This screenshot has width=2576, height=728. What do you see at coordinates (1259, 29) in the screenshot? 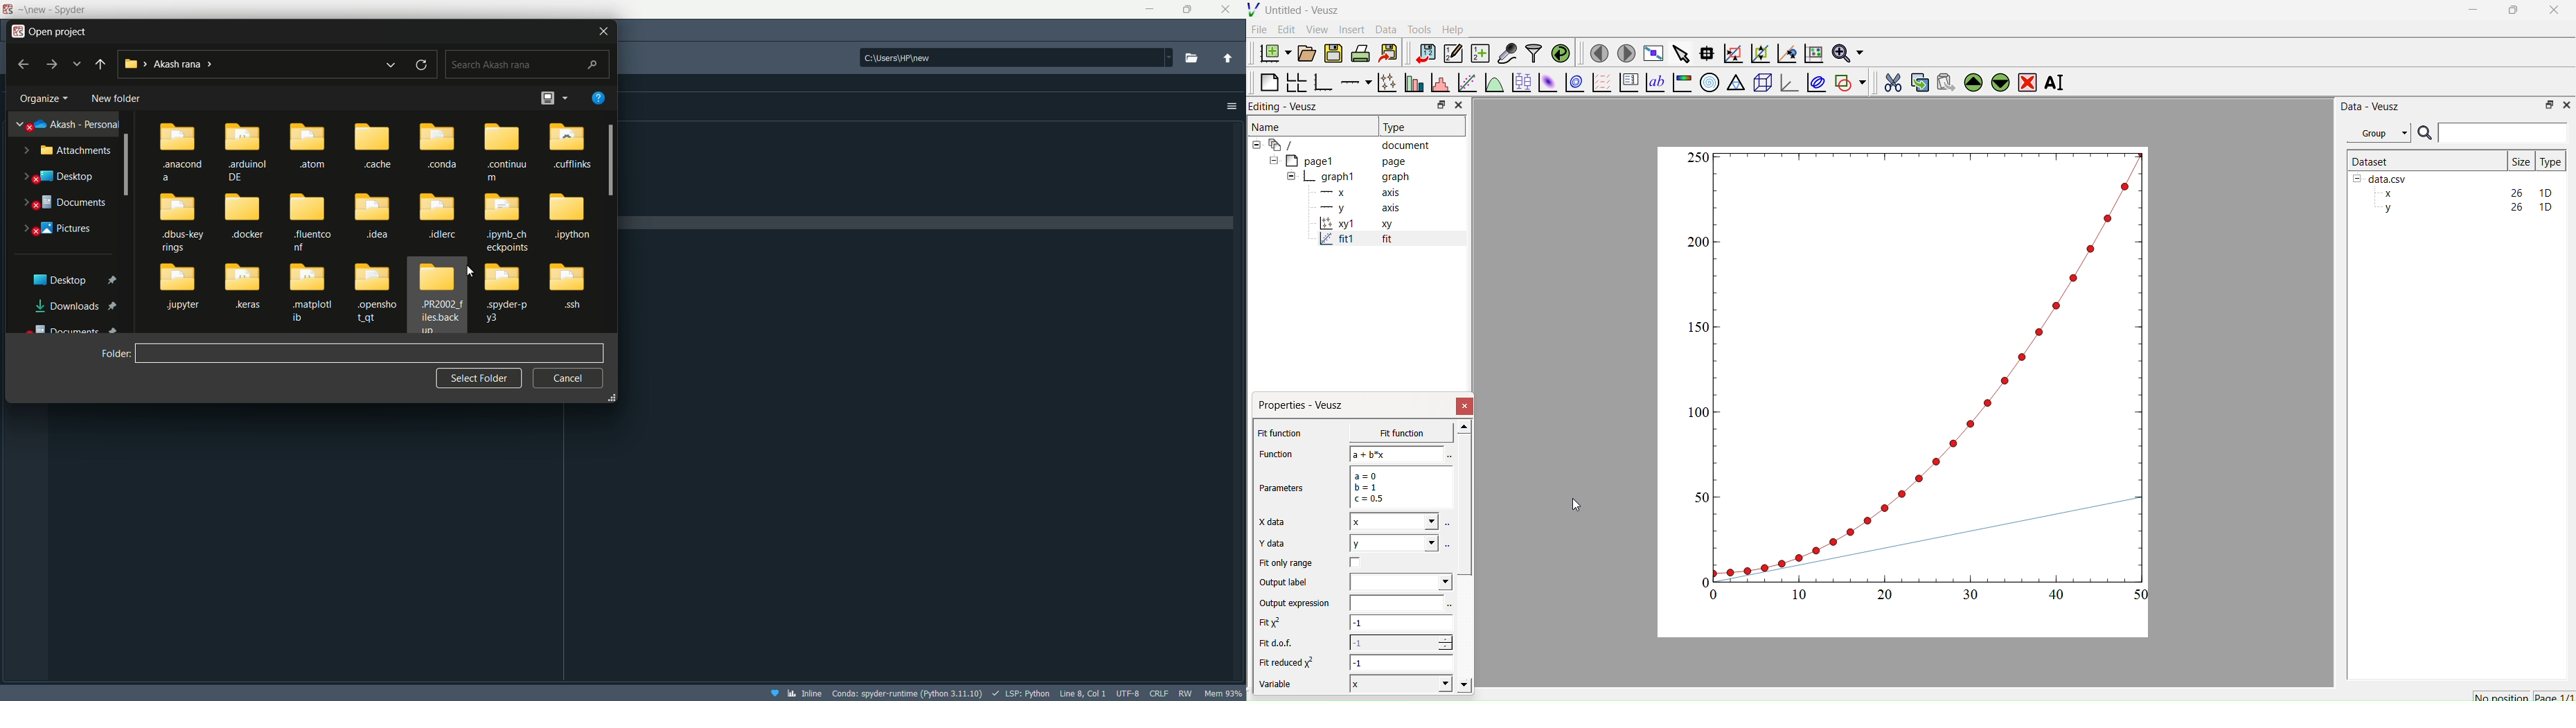
I see `File` at bounding box center [1259, 29].